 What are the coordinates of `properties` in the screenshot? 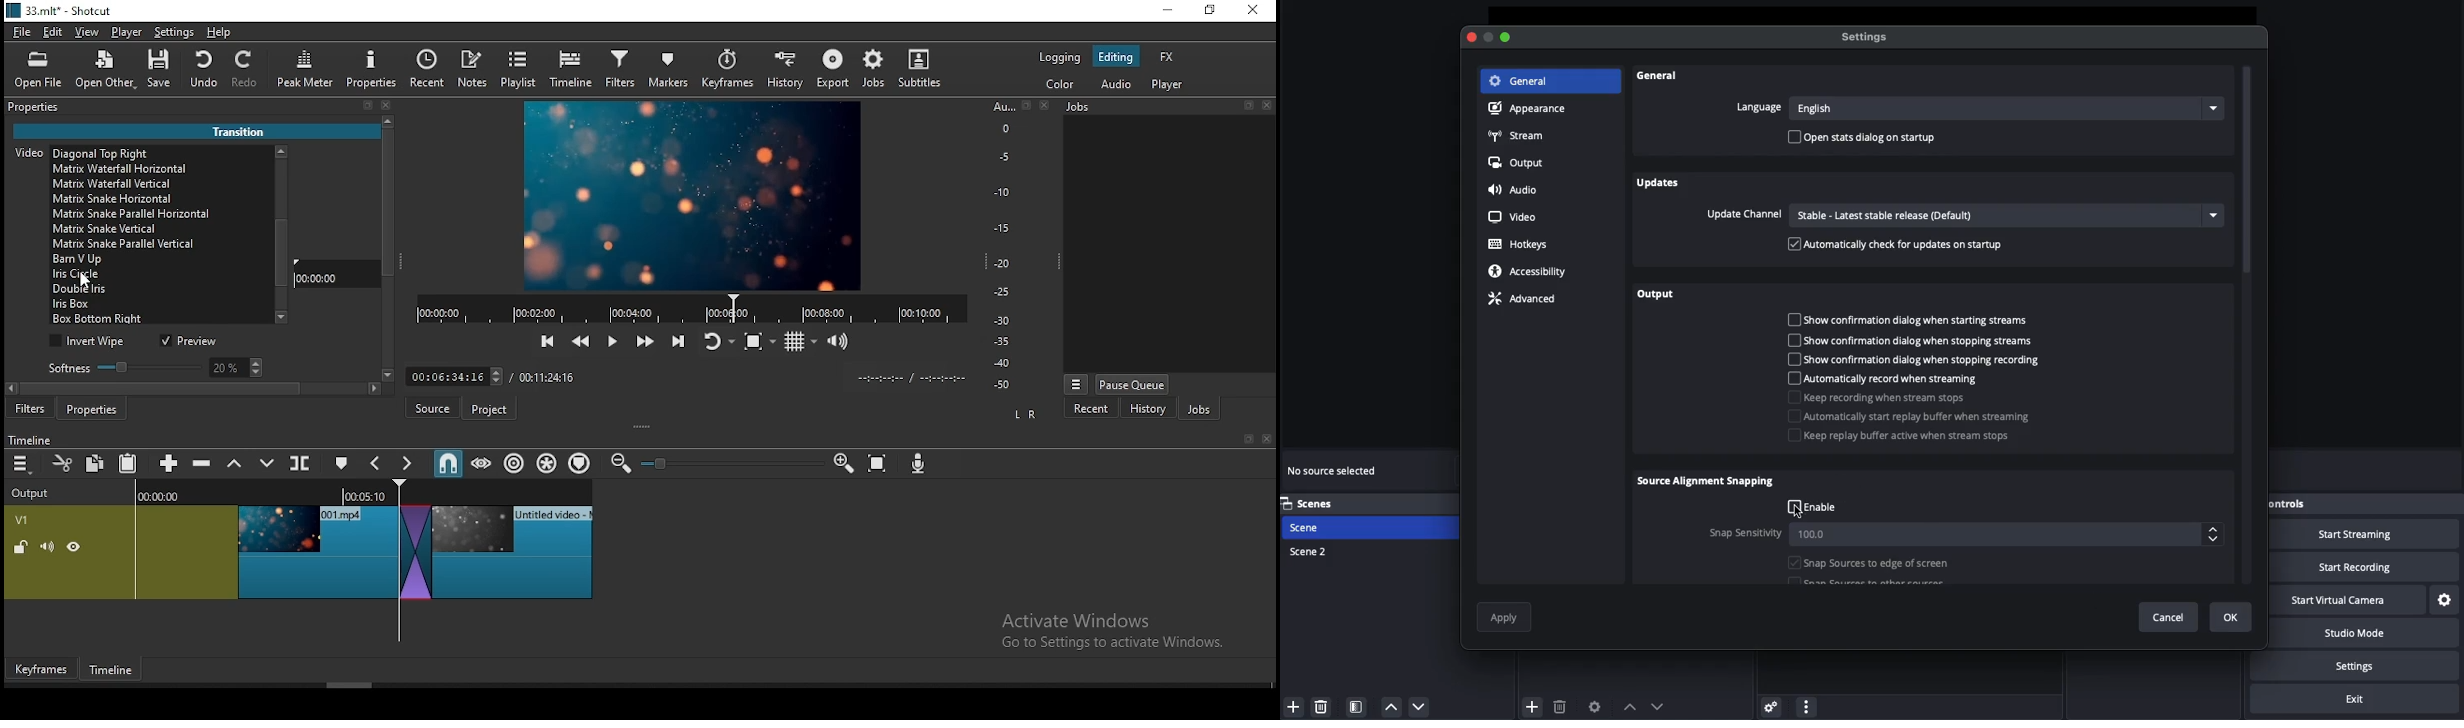 It's located at (40, 106).